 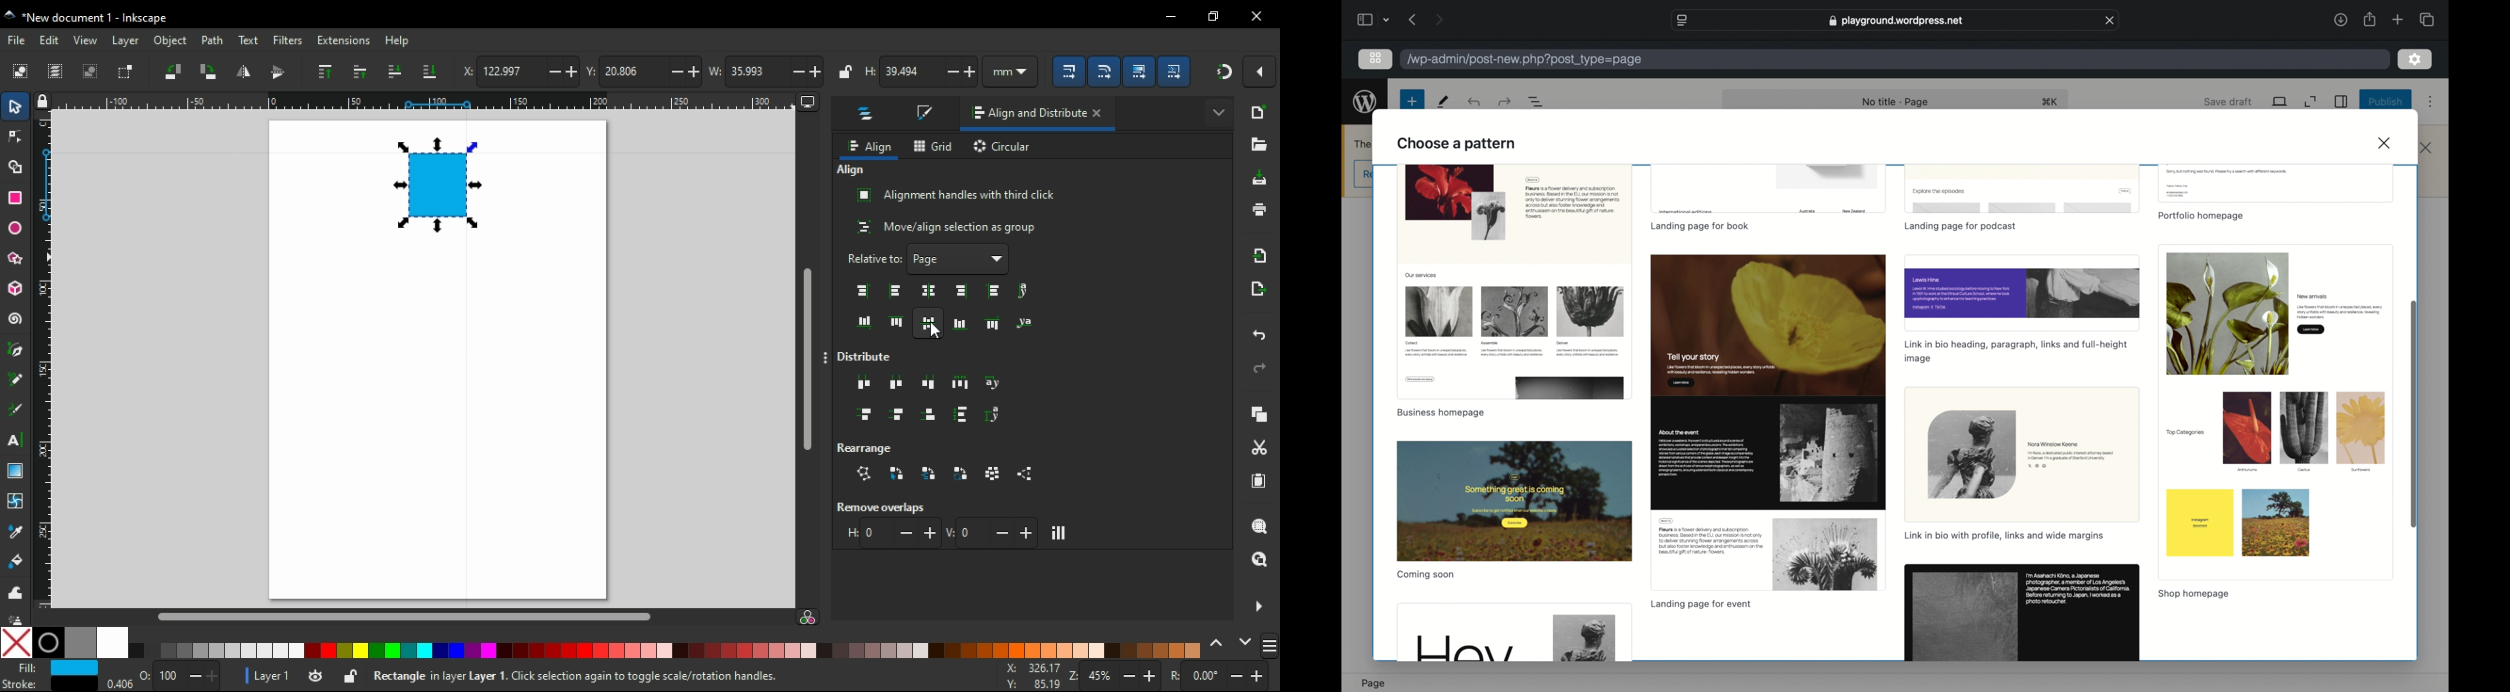 I want to click on align, so click(x=869, y=147).